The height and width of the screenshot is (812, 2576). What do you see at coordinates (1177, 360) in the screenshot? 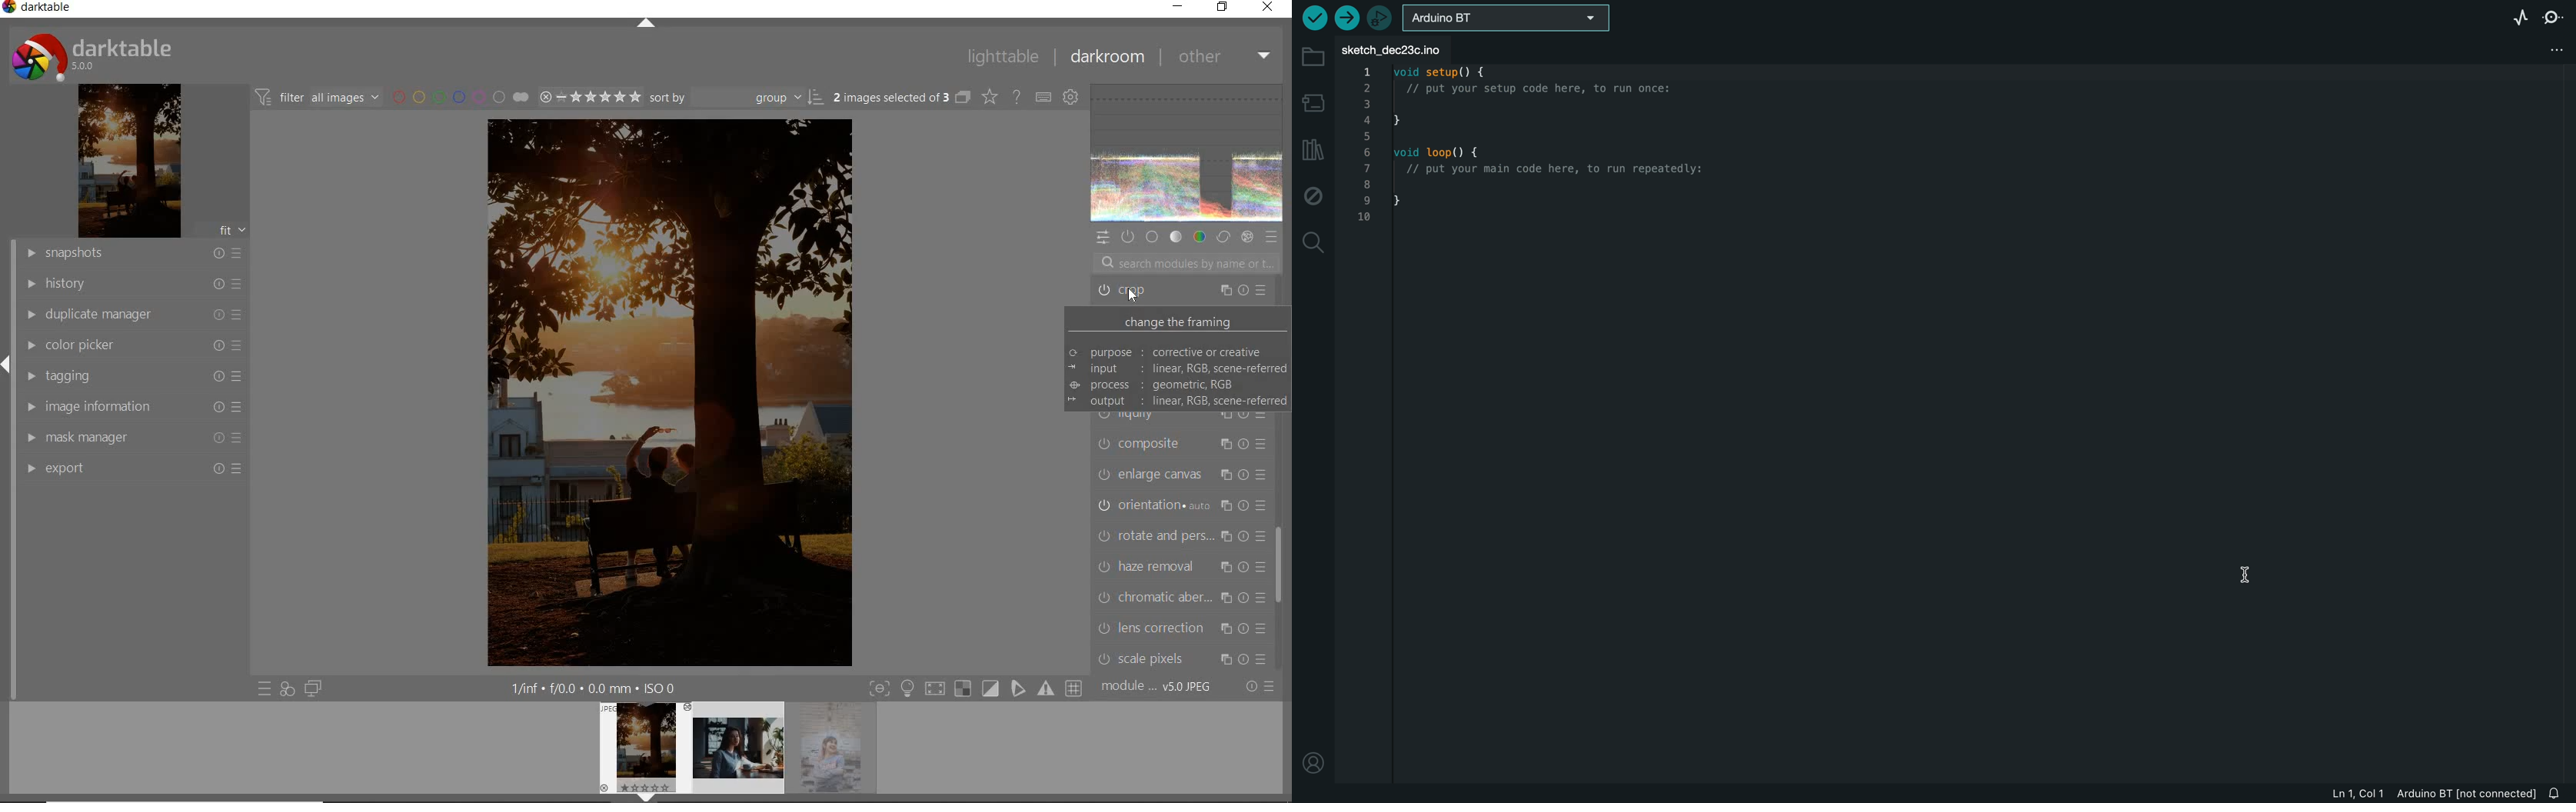
I see `change the framing© purpose : corrective or creative~ input  : linear, RGB, scene-referred© process : geometric, RGB- Output: linear, RGB, scene-referred` at bounding box center [1177, 360].